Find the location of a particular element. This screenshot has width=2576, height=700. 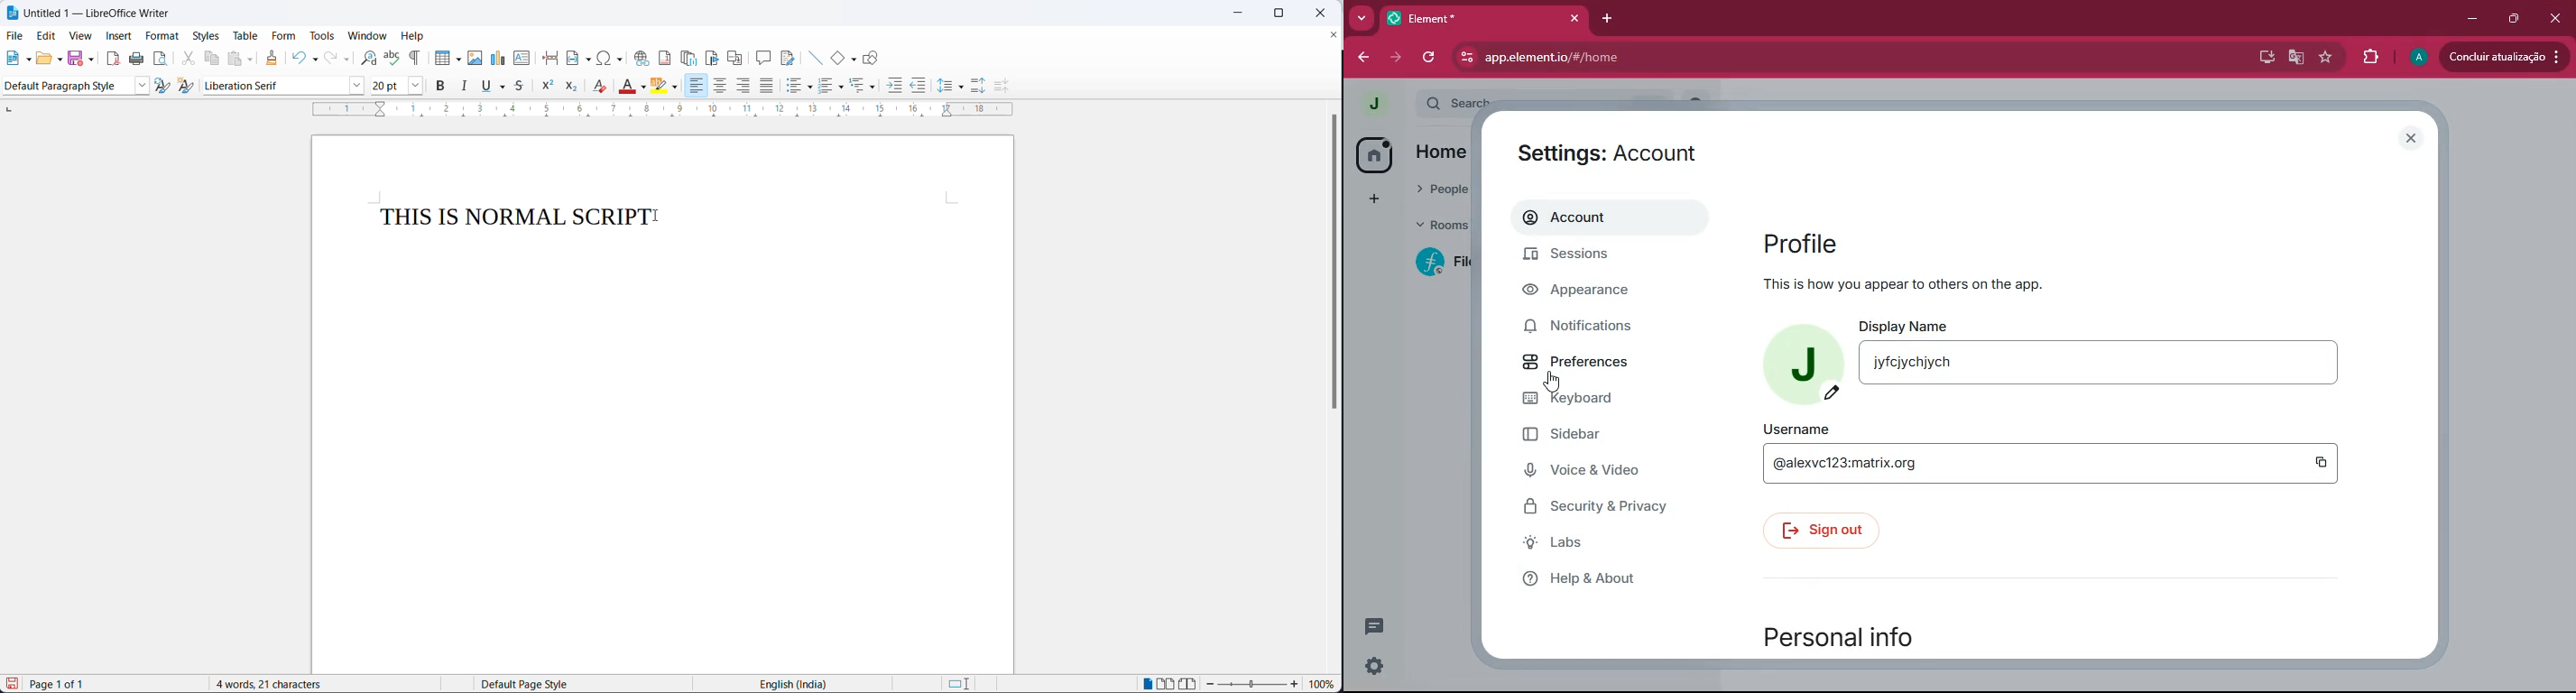

cursor is located at coordinates (1553, 382).